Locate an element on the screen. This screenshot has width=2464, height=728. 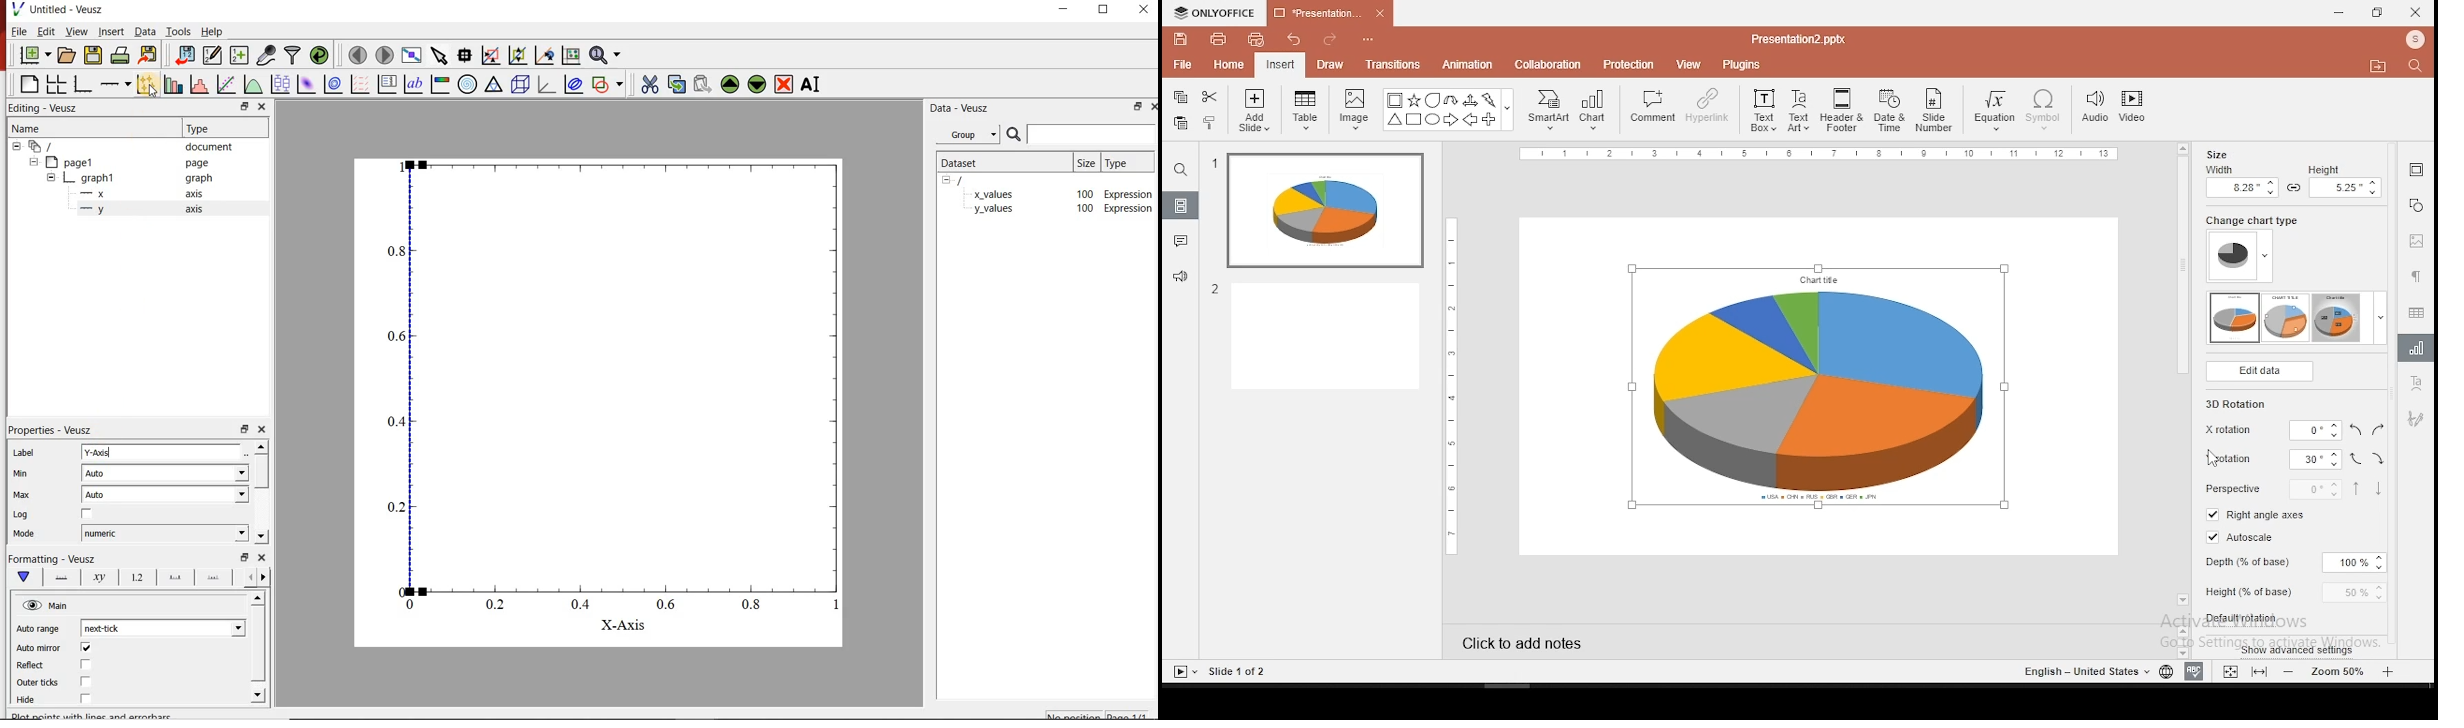
view is located at coordinates (77, 31).